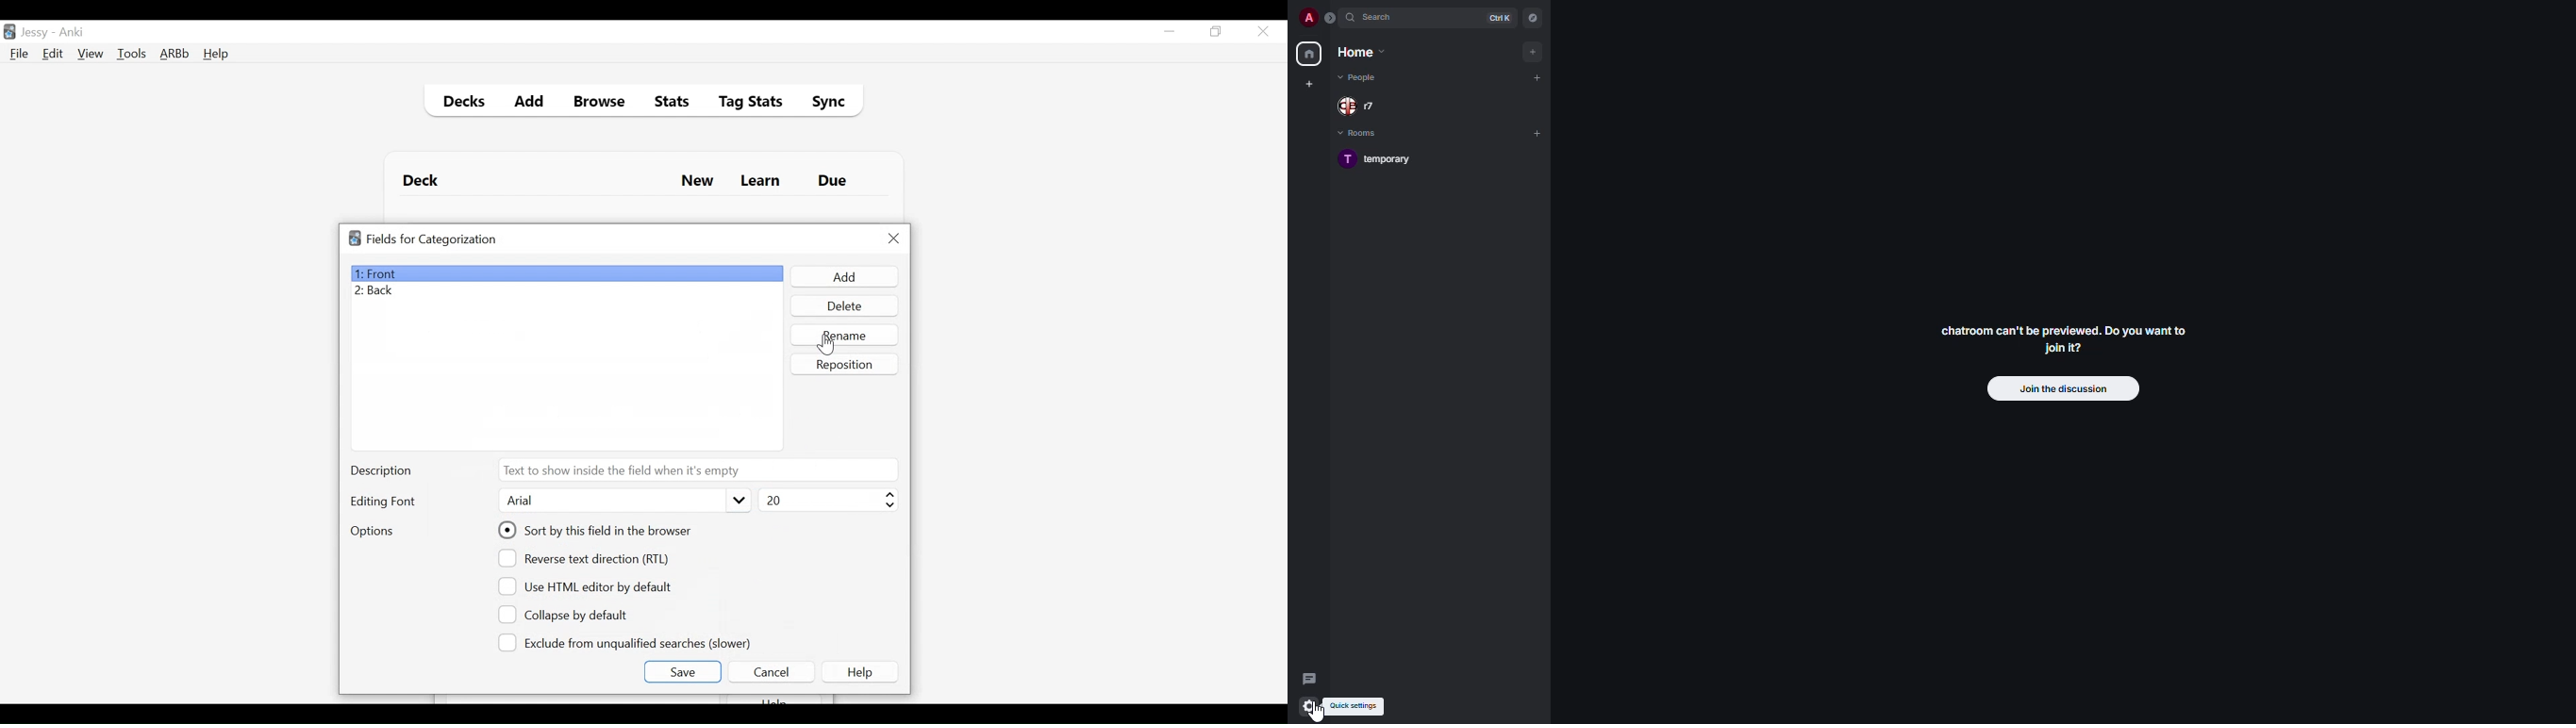 Image resolution: width=2576 pixels, height=728 pixels. What do you see at coordinates (771, 672) in the screenshot?
I see `Cancel` at bounding box center [771, 672].